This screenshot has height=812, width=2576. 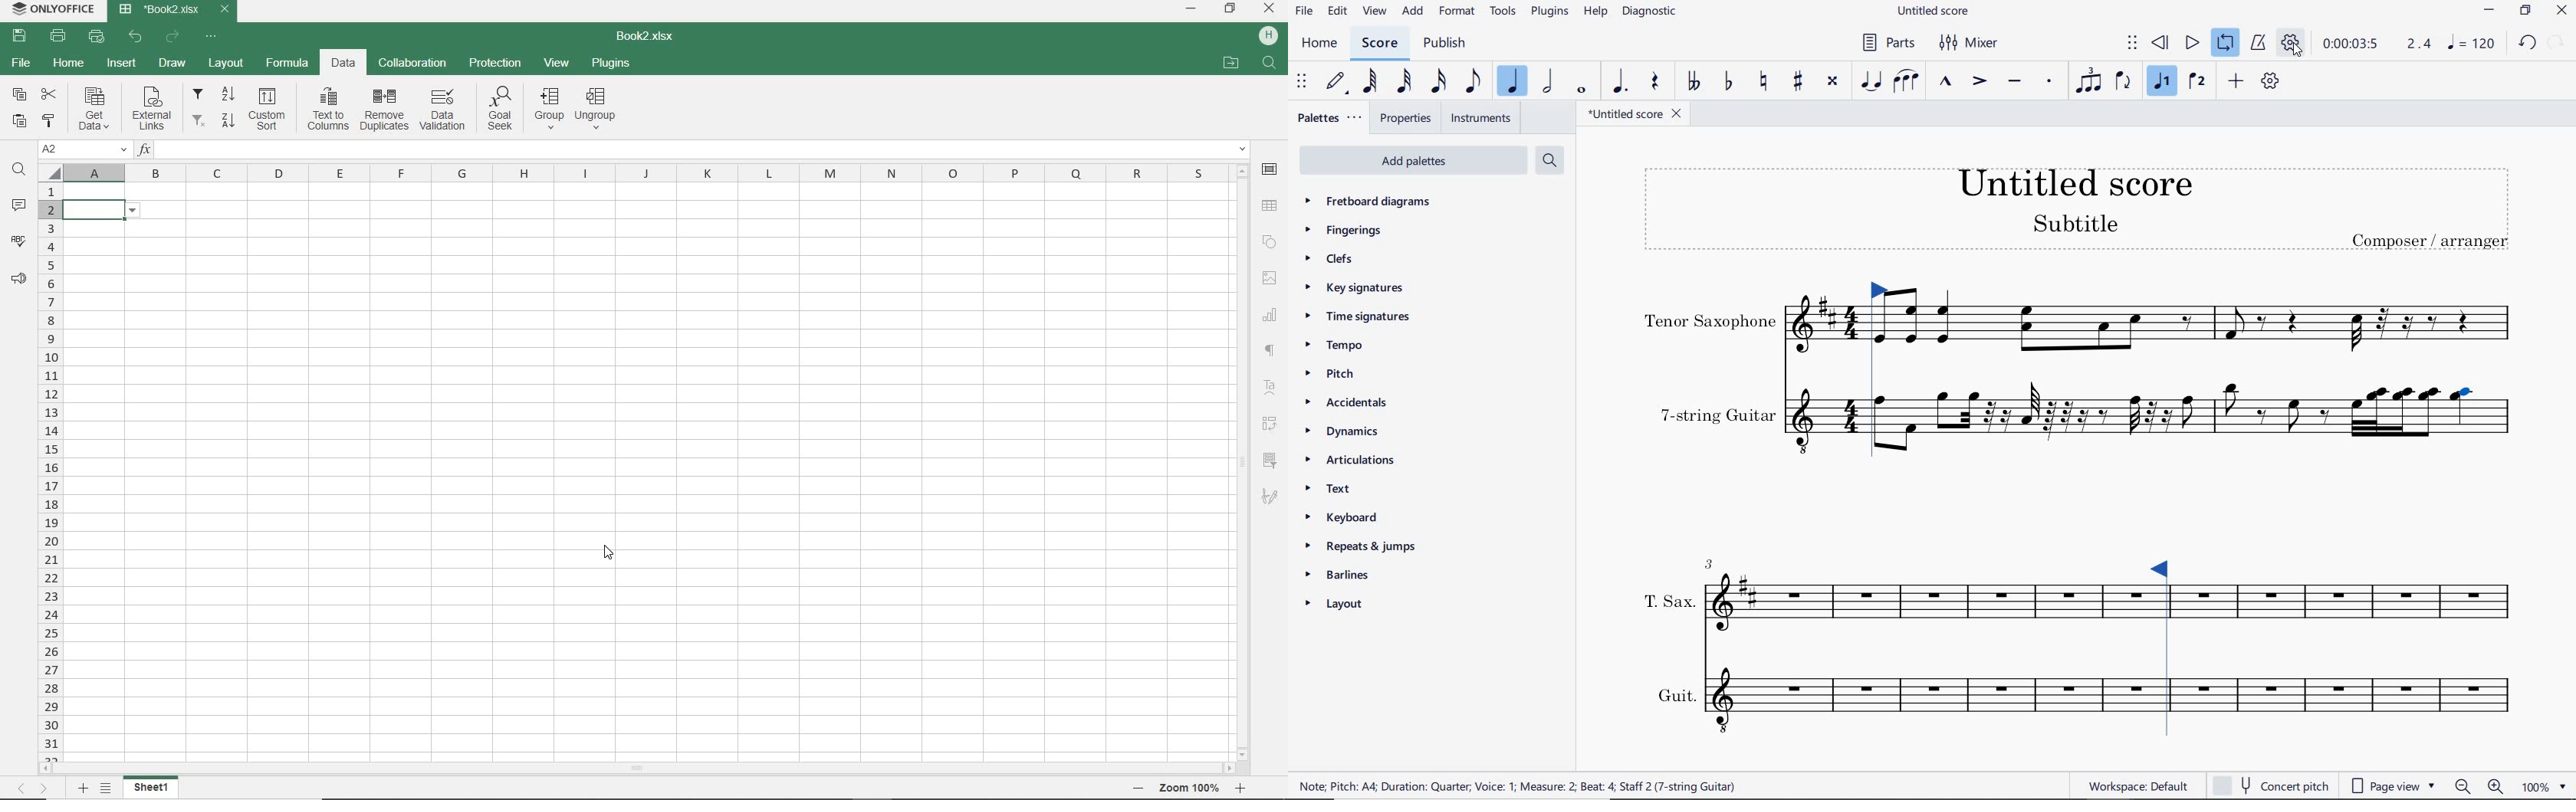 What do you see at coordinates (1408, 118) in the screenshot?
I see `PROPERTIES` at bounding box center [1408, 118].